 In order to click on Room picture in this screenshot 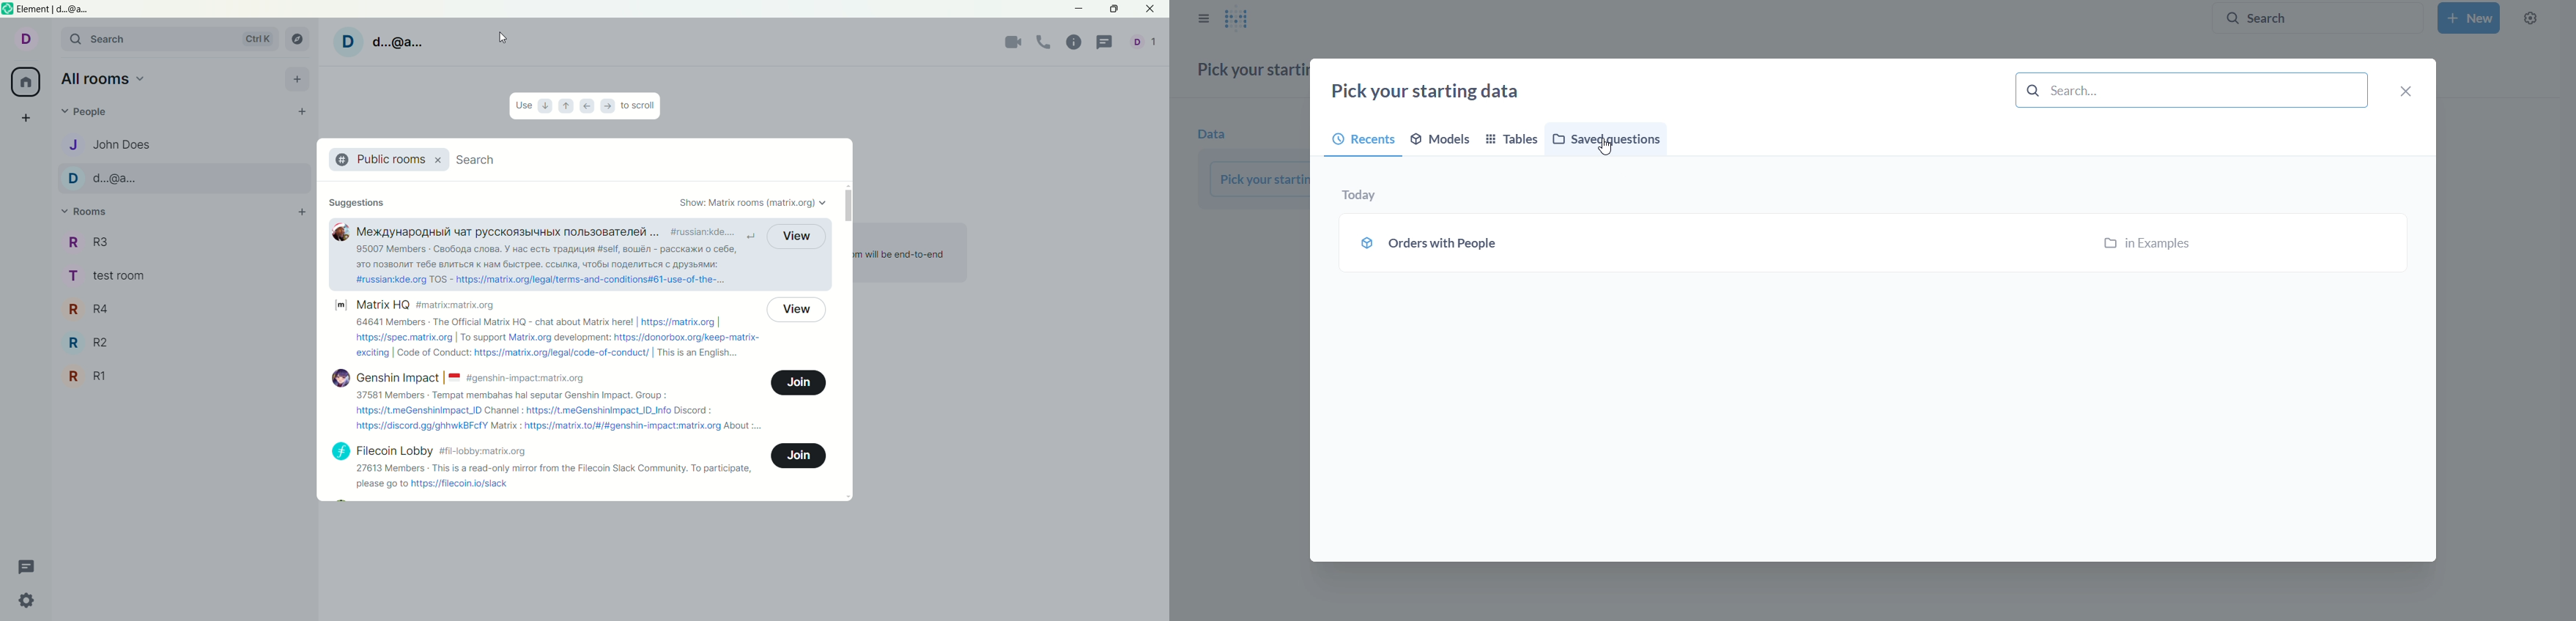, I will do `click(340, 232)`.